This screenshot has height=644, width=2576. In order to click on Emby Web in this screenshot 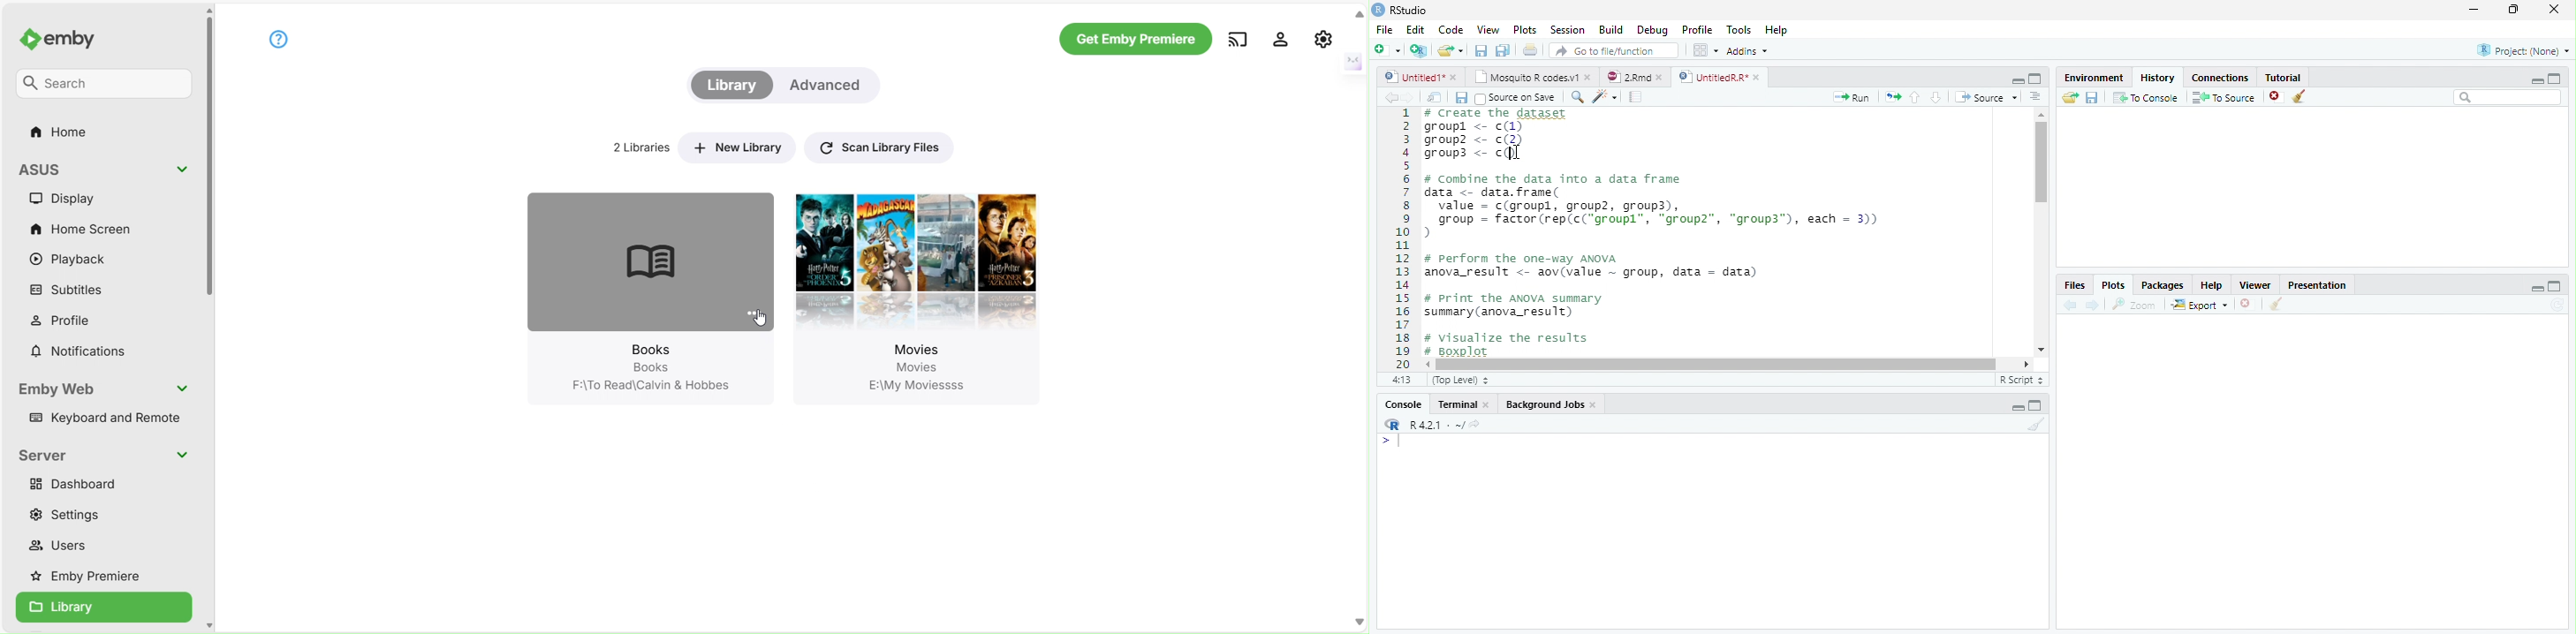, I will do `click(61, 389)`.